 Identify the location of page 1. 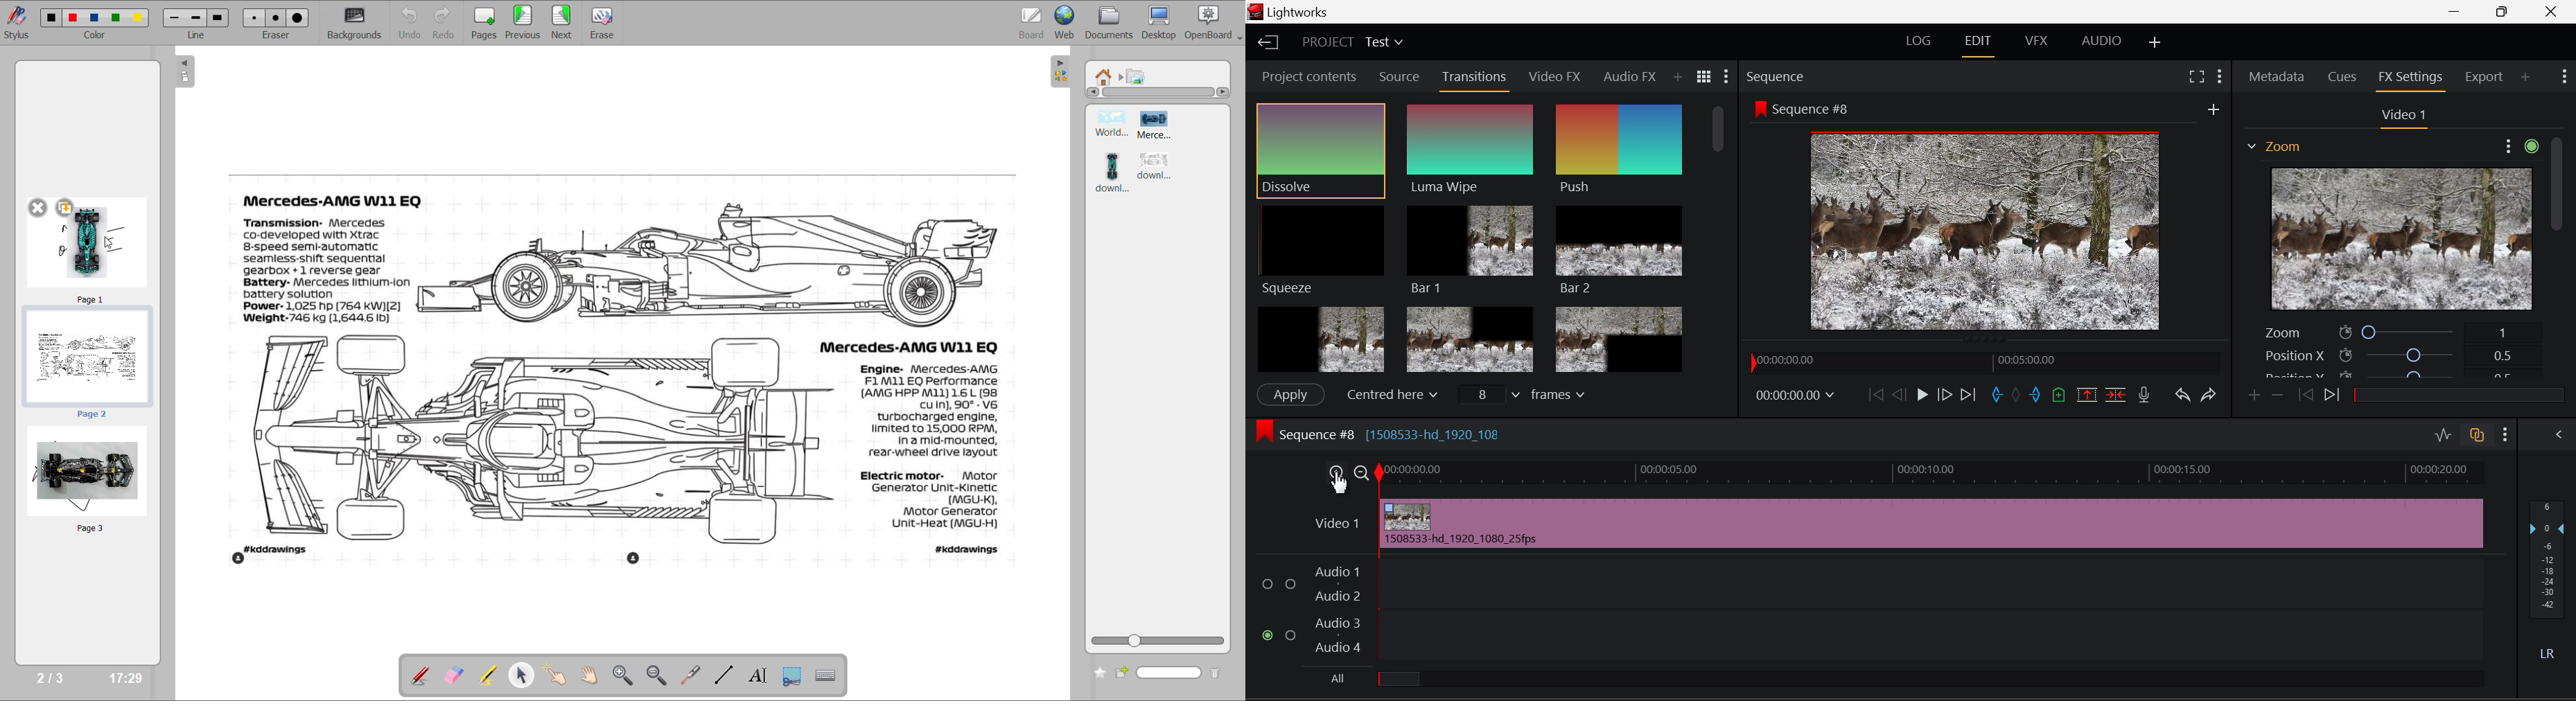
(99, 250).